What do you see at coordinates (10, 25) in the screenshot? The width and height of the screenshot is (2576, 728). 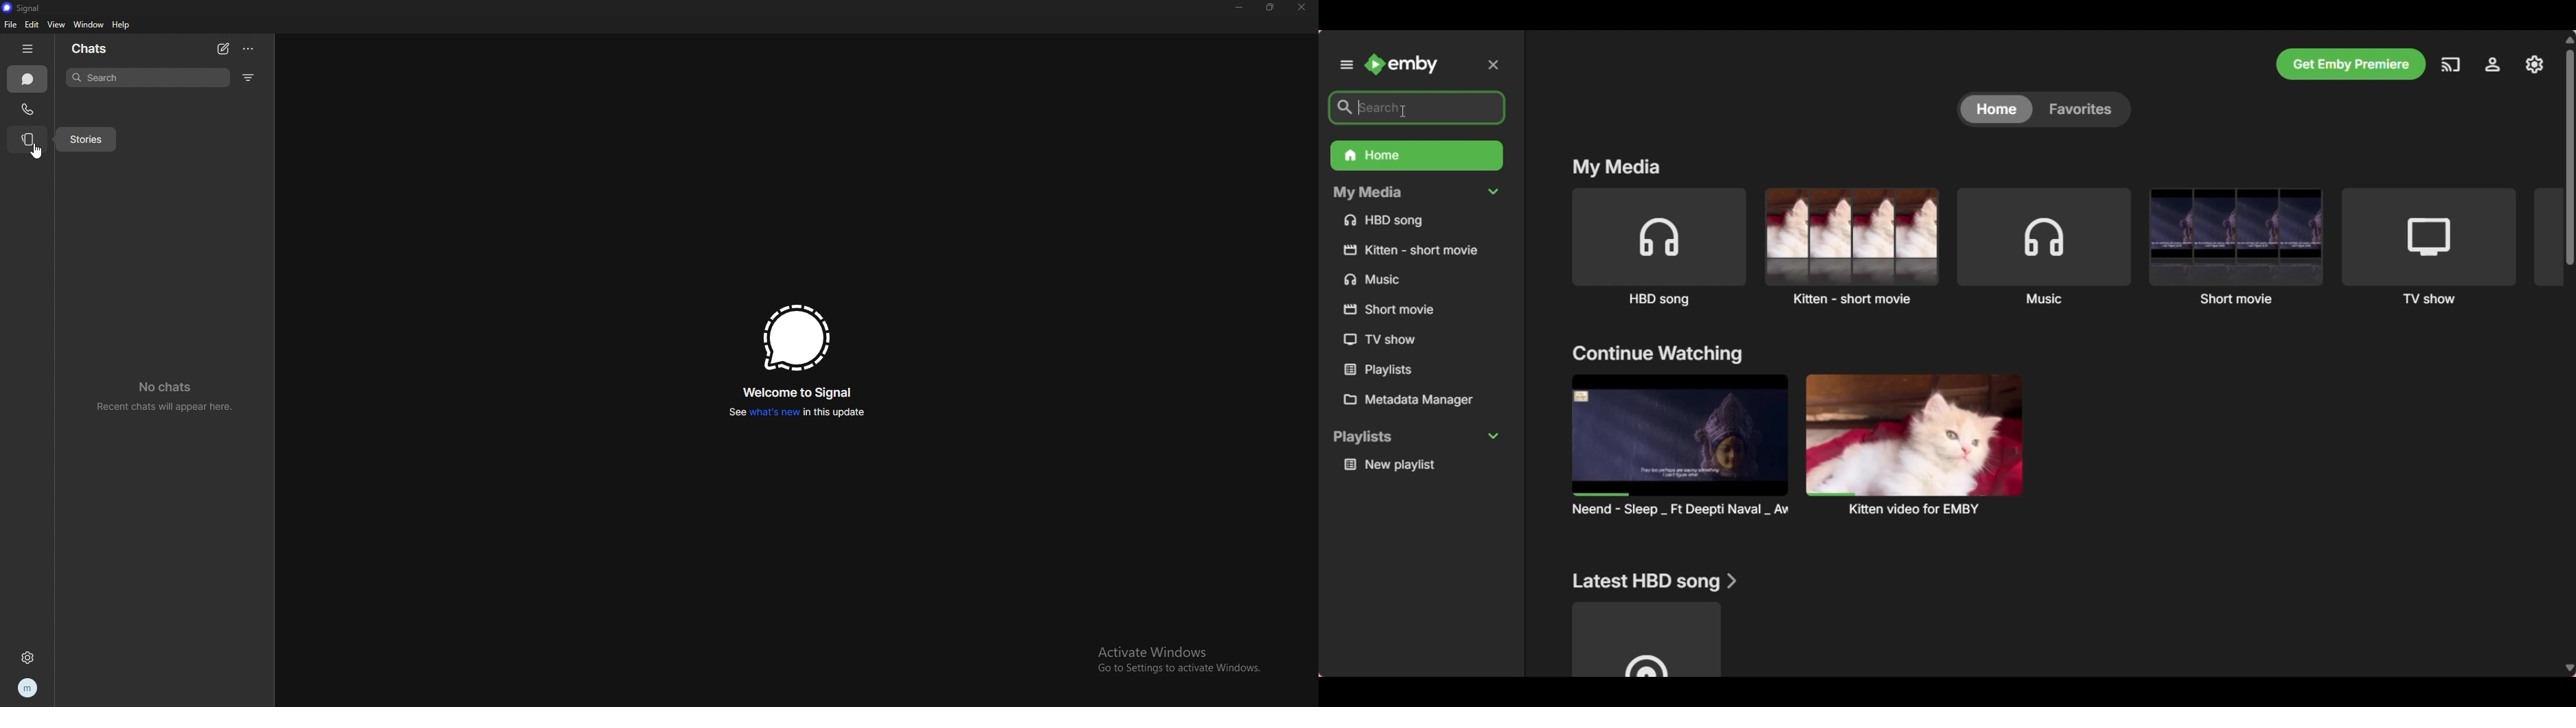 I see `file` at bounding box center [10, 25].